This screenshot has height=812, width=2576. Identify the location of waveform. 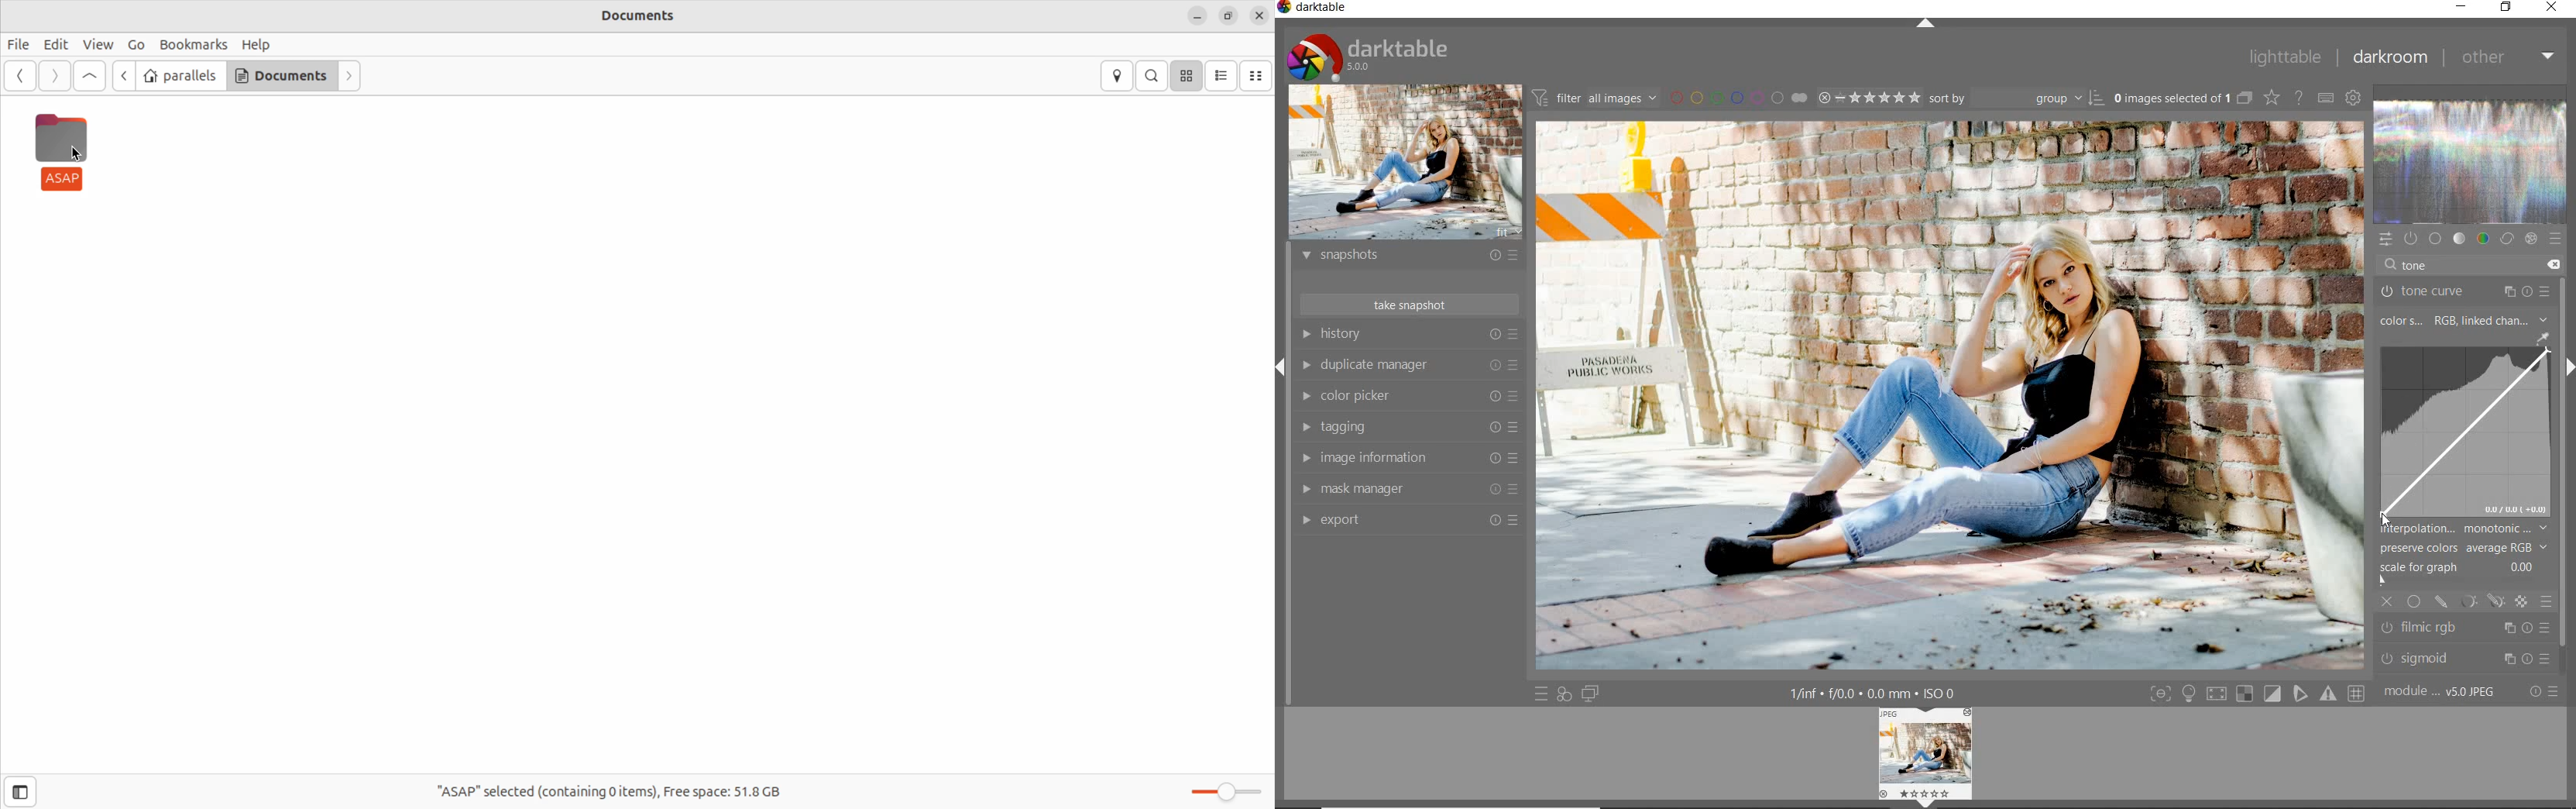
(2471, 163).